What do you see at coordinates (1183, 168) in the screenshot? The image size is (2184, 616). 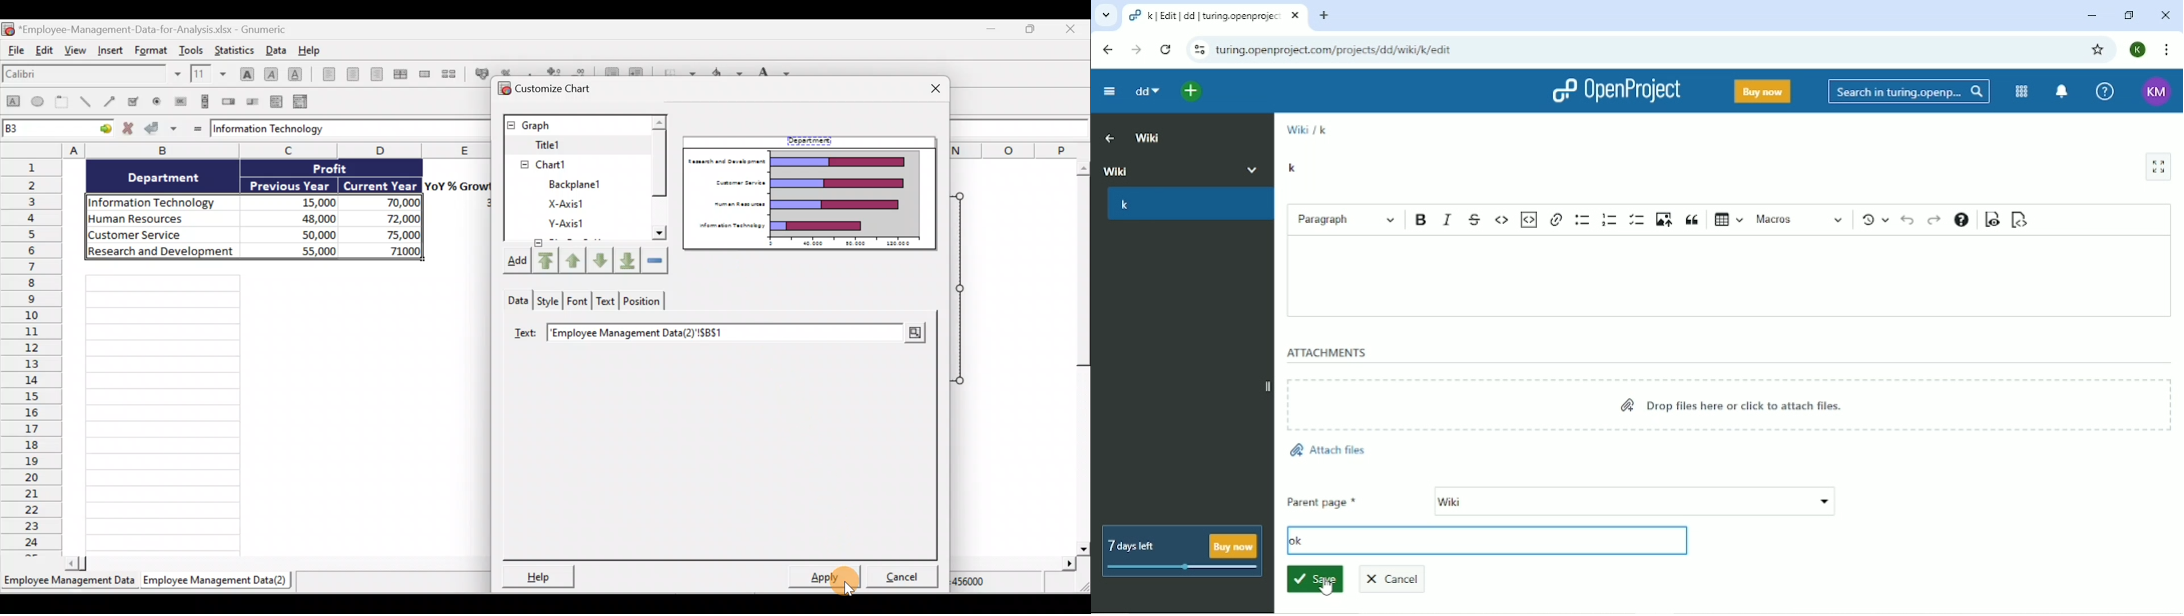 I see `Wiki` at bounding box center [1183, 168].